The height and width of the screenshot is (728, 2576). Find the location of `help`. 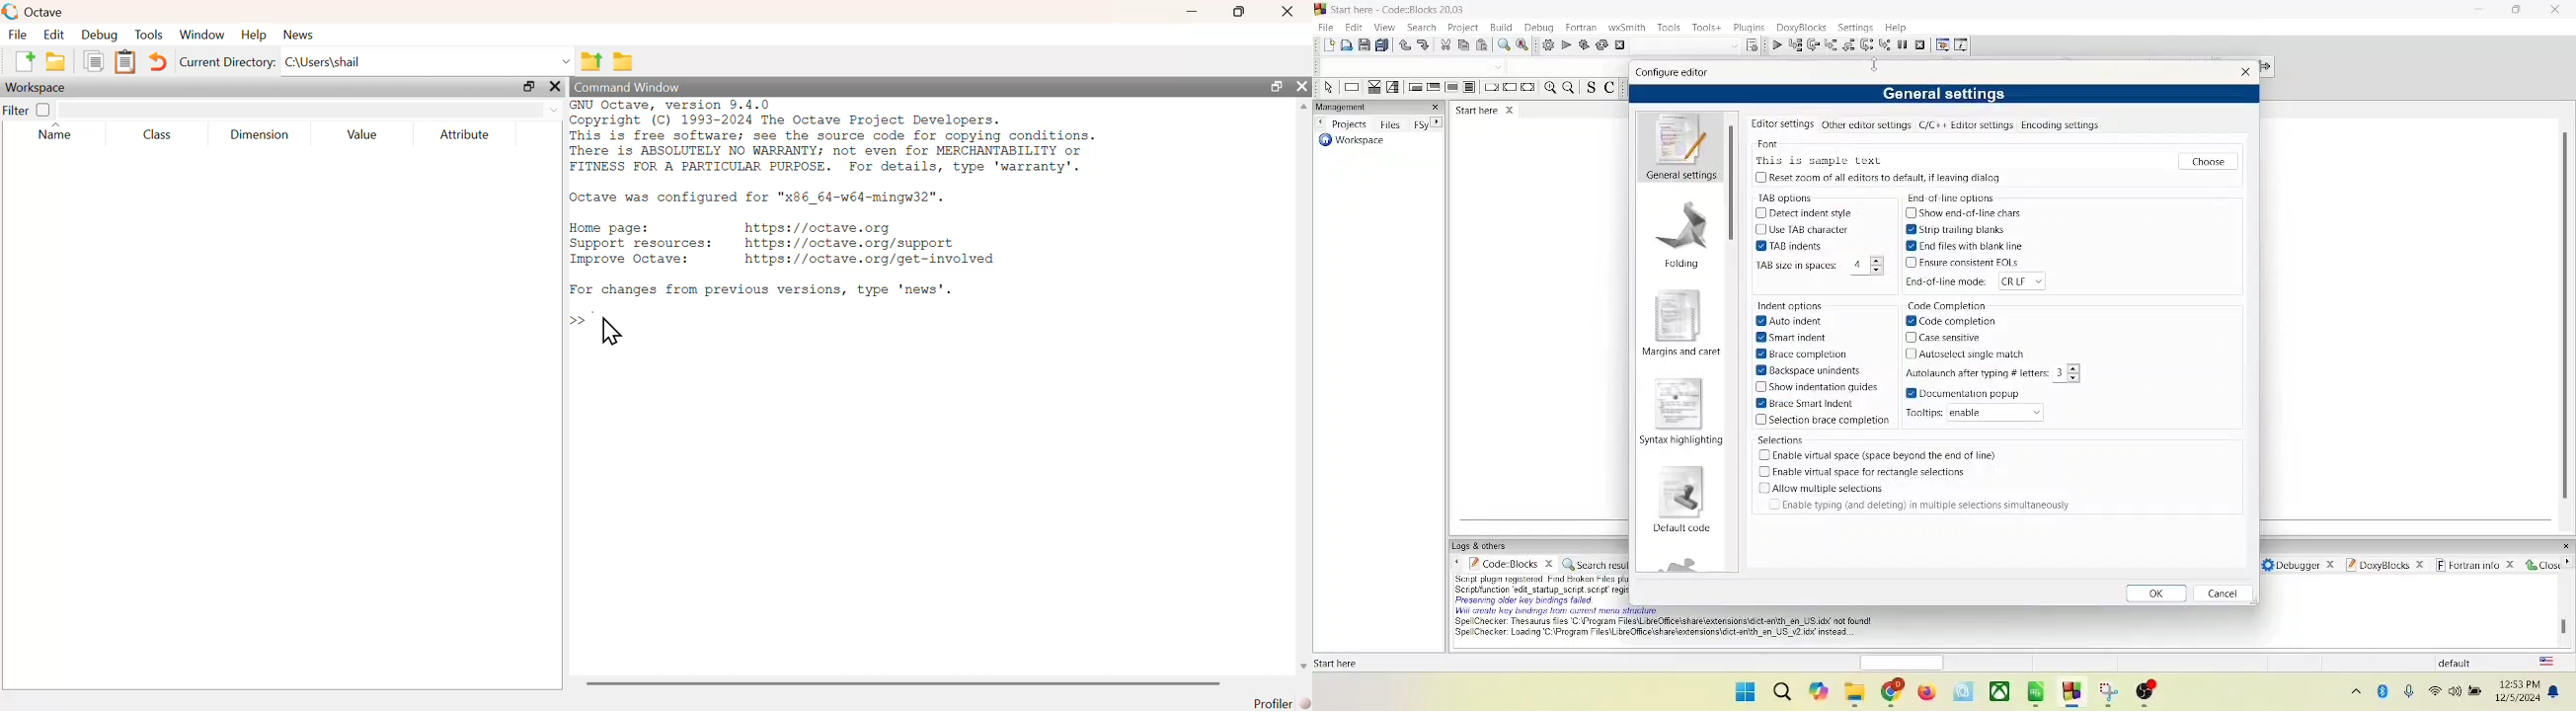

help is located at coordinates (1896, 28).